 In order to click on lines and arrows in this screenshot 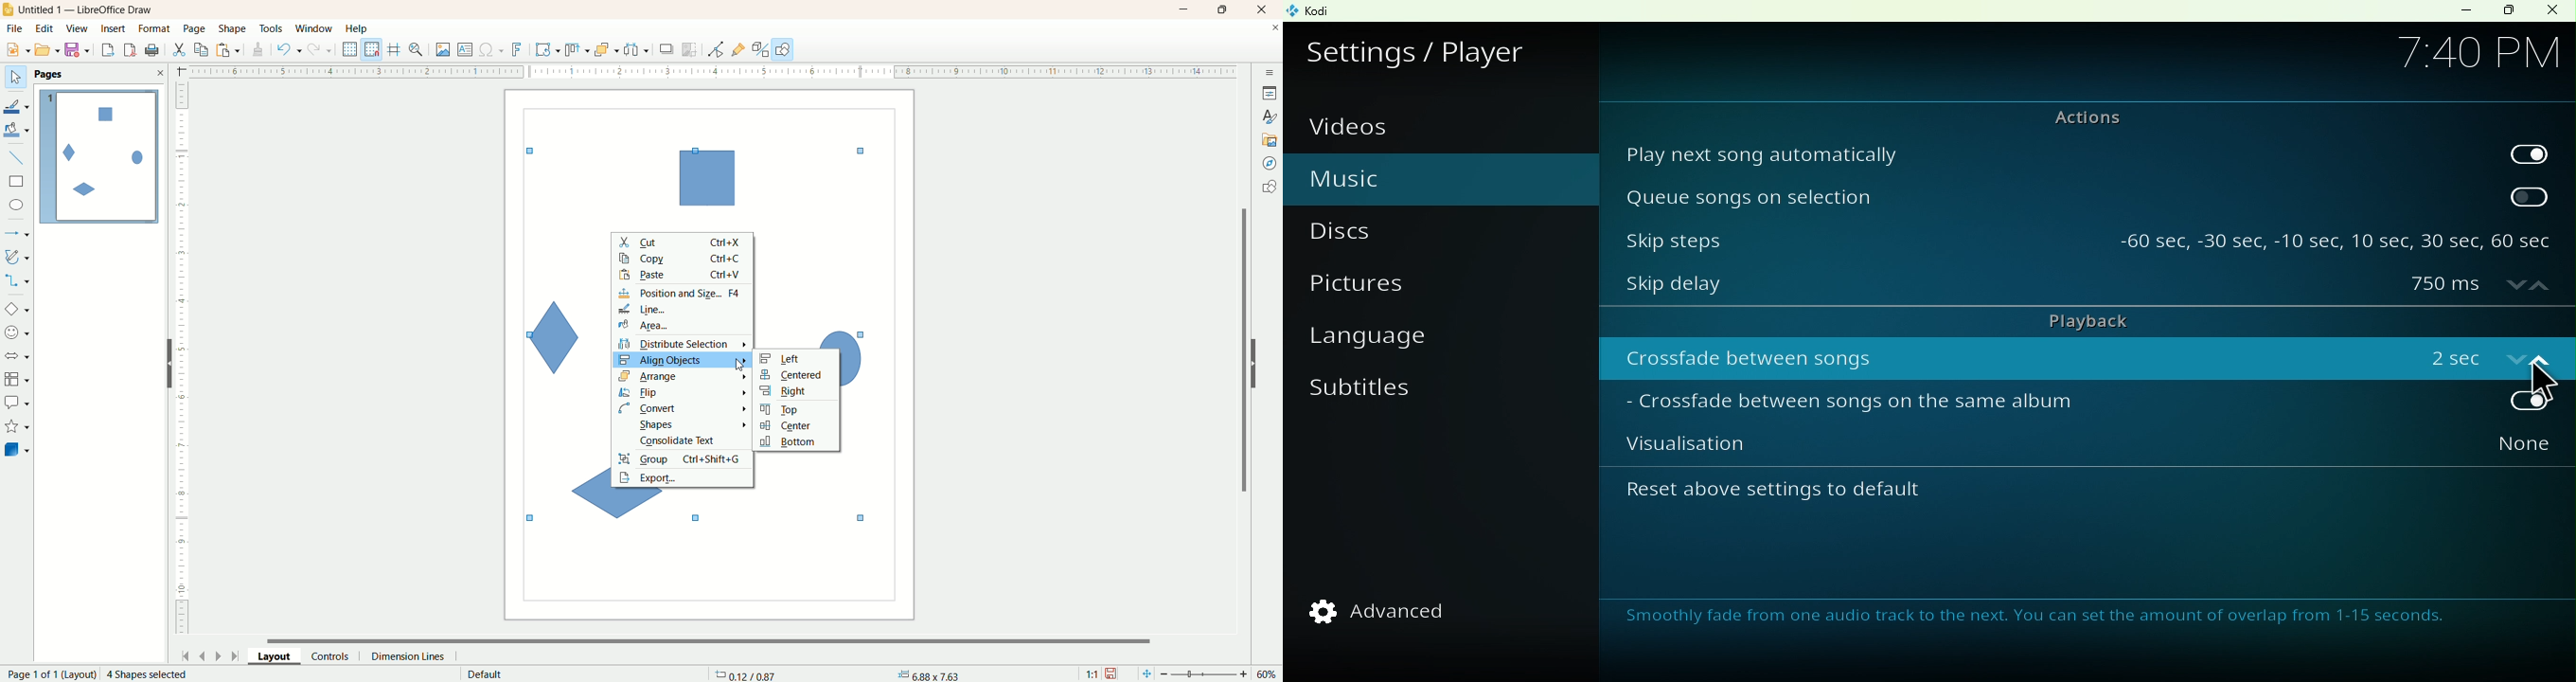, I will do `click(18, 234)`.